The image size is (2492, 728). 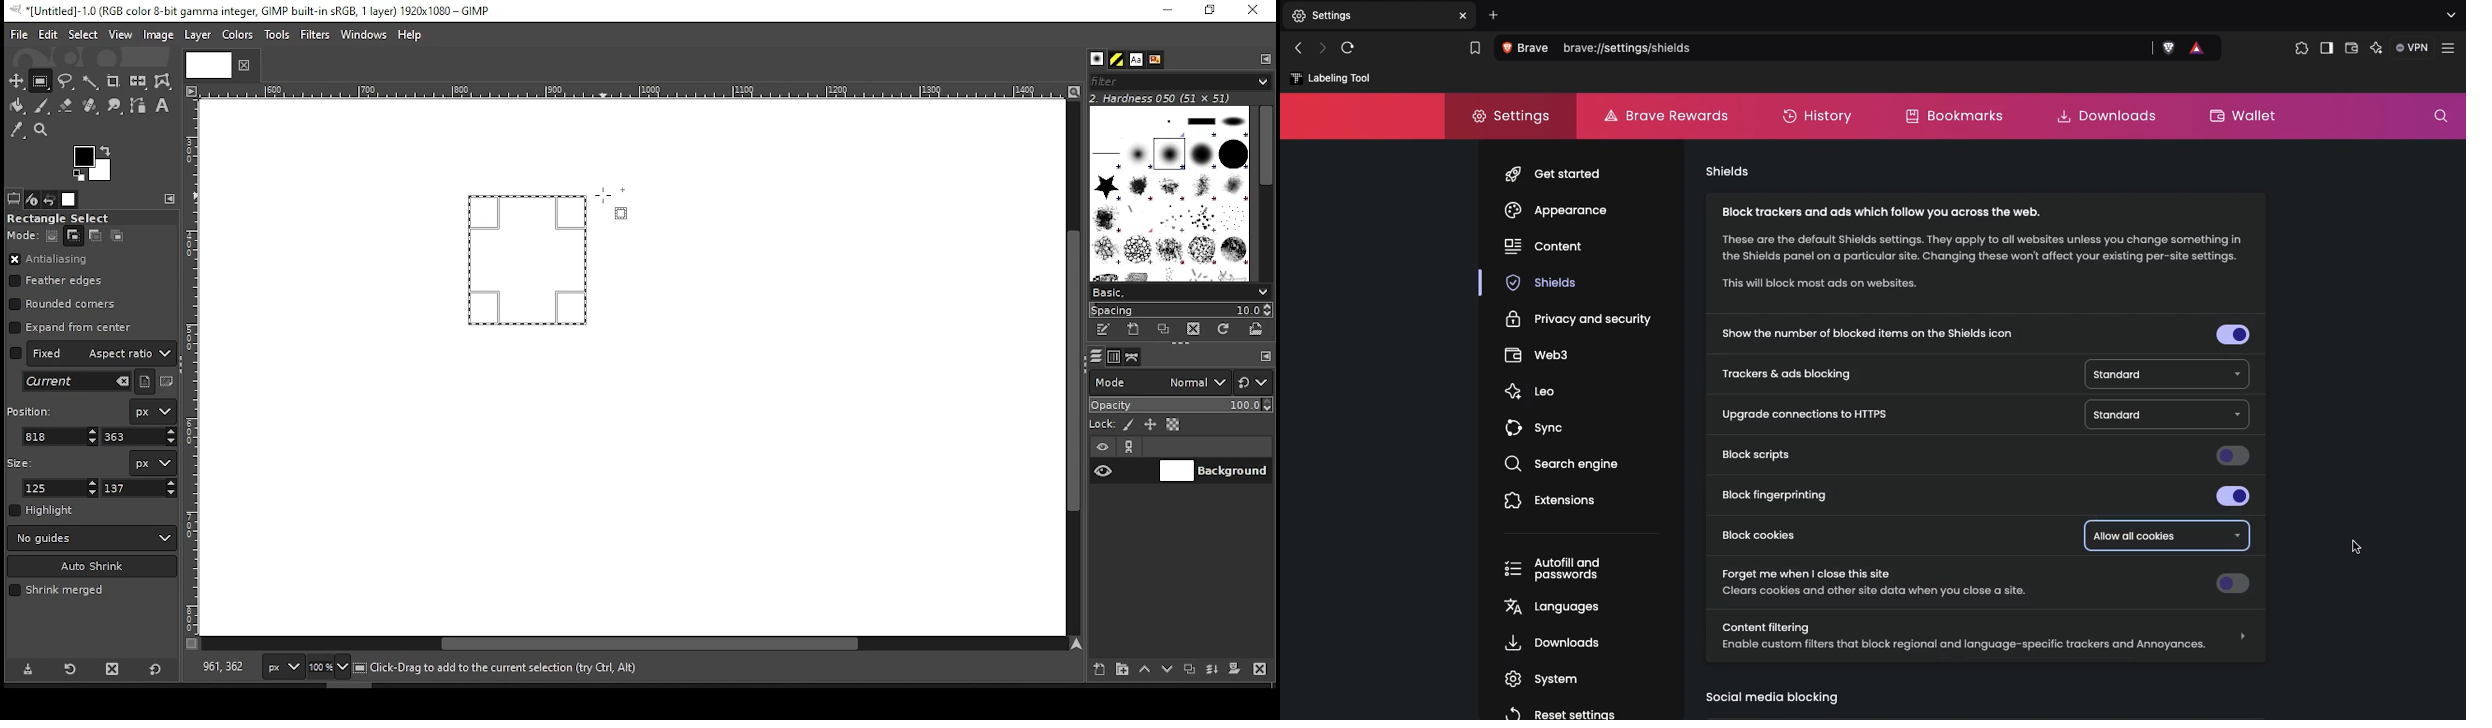 I want to click on background (28.0mb), so click(x=490, y=668).